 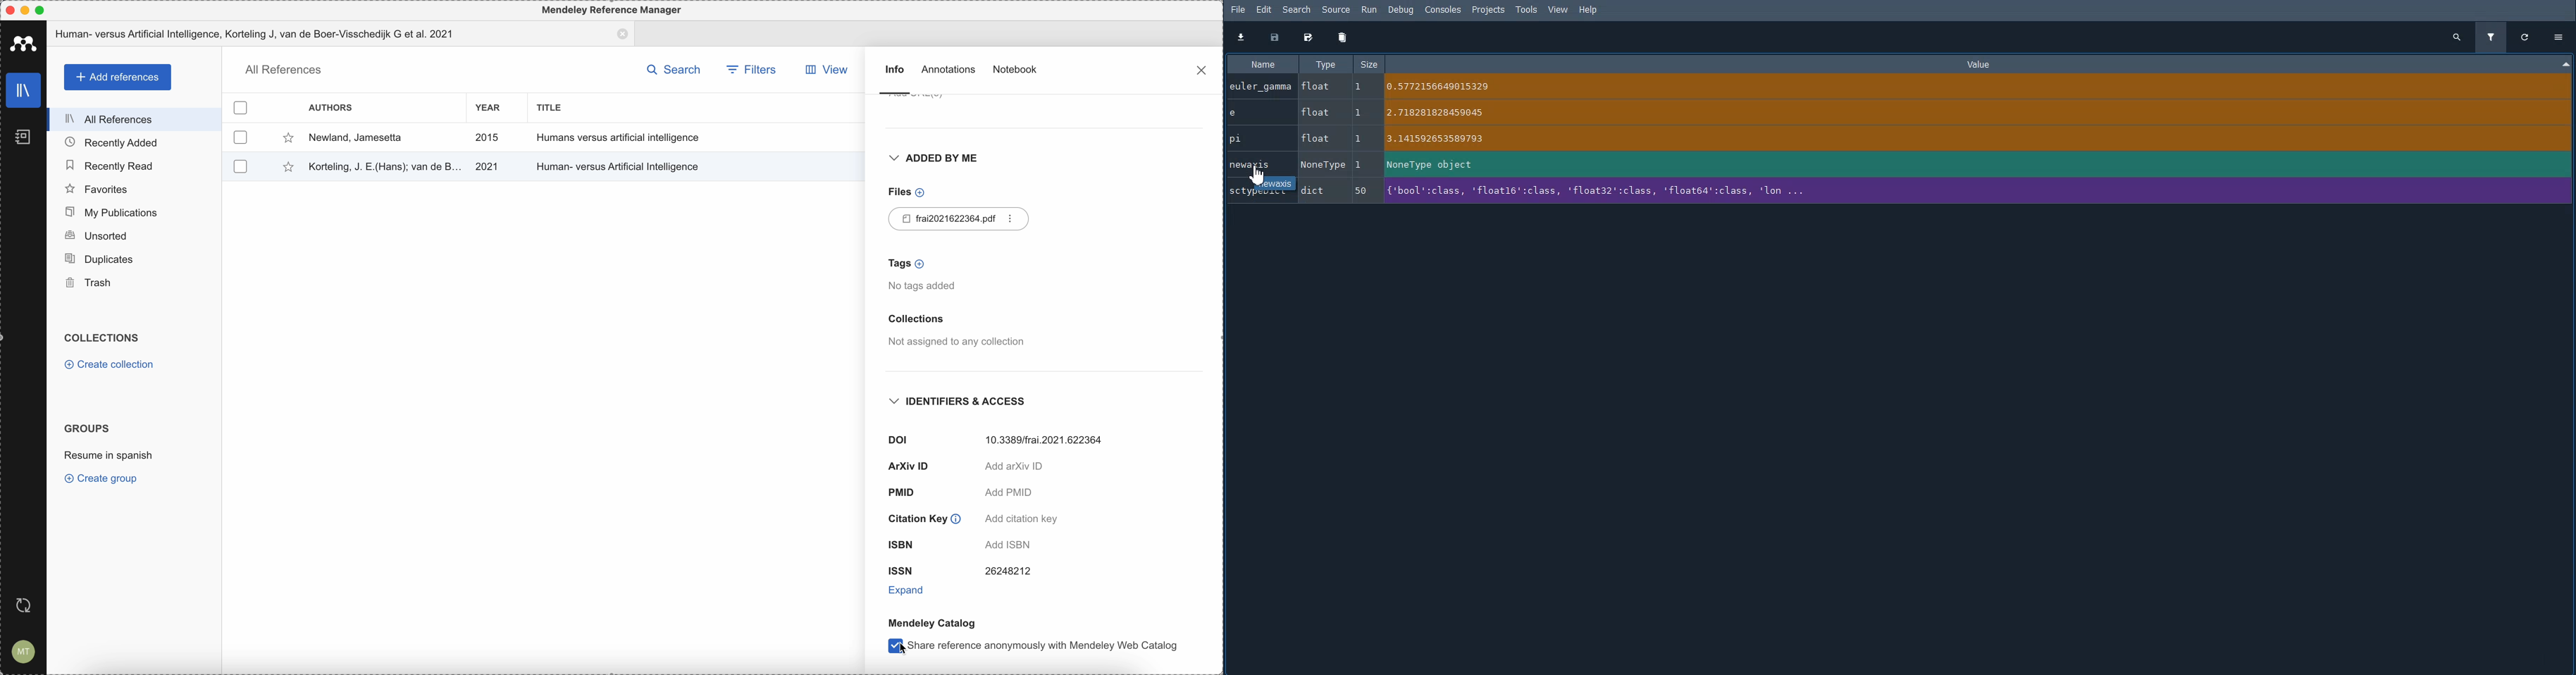 What do you see at coordinates (27, 9) in the screenshot?
I see `minimize Mendeley` at bounding box center [27, 9].